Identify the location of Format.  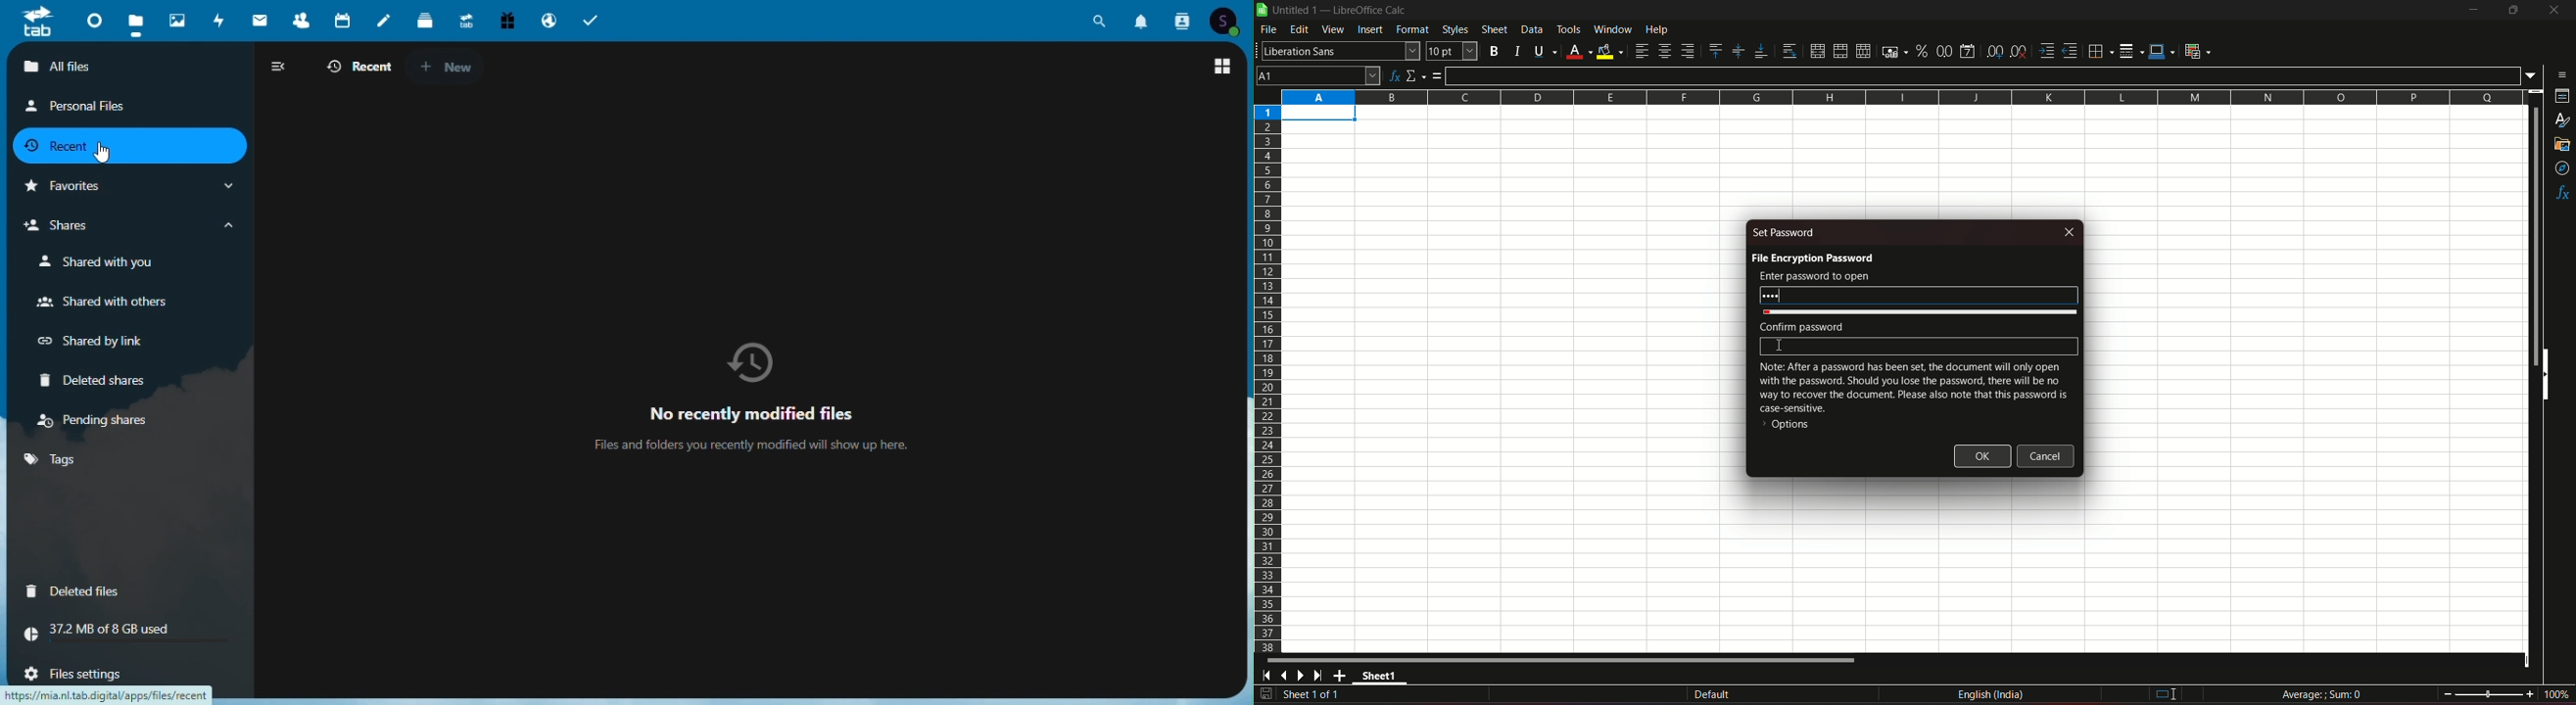
(1412, 31).